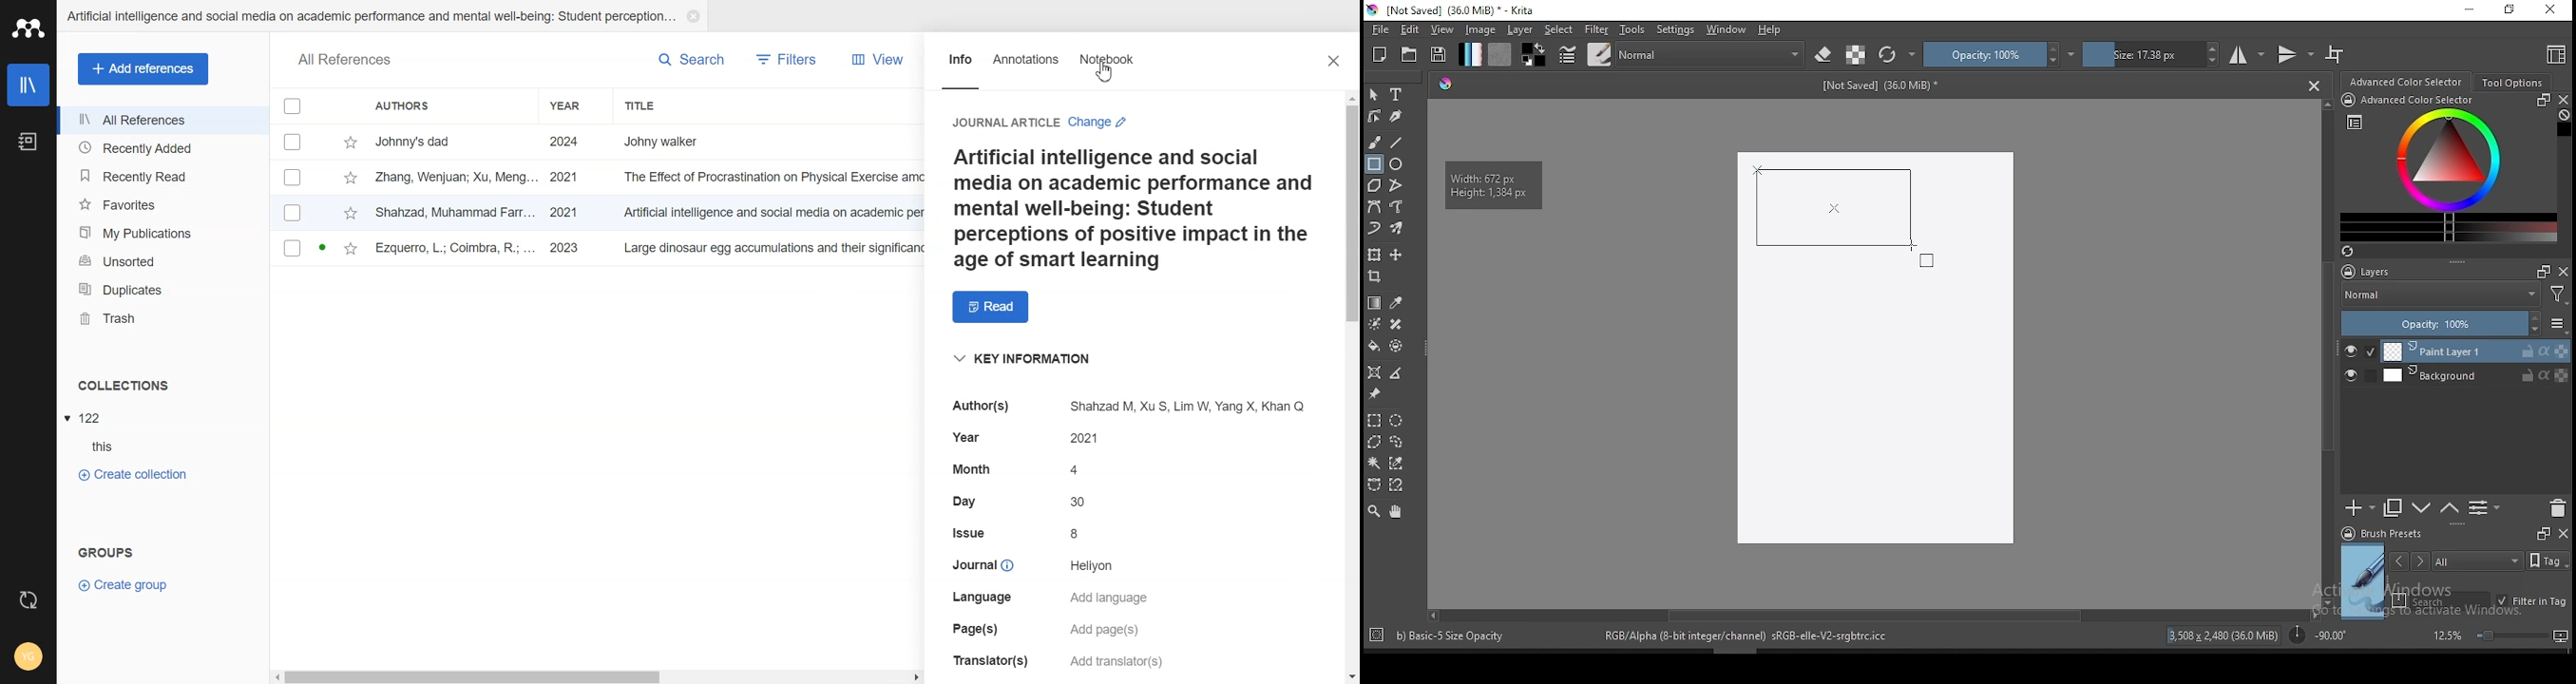 This screenshot has height=700, width=2576. I want to click on Hue, so click(1445, 84).